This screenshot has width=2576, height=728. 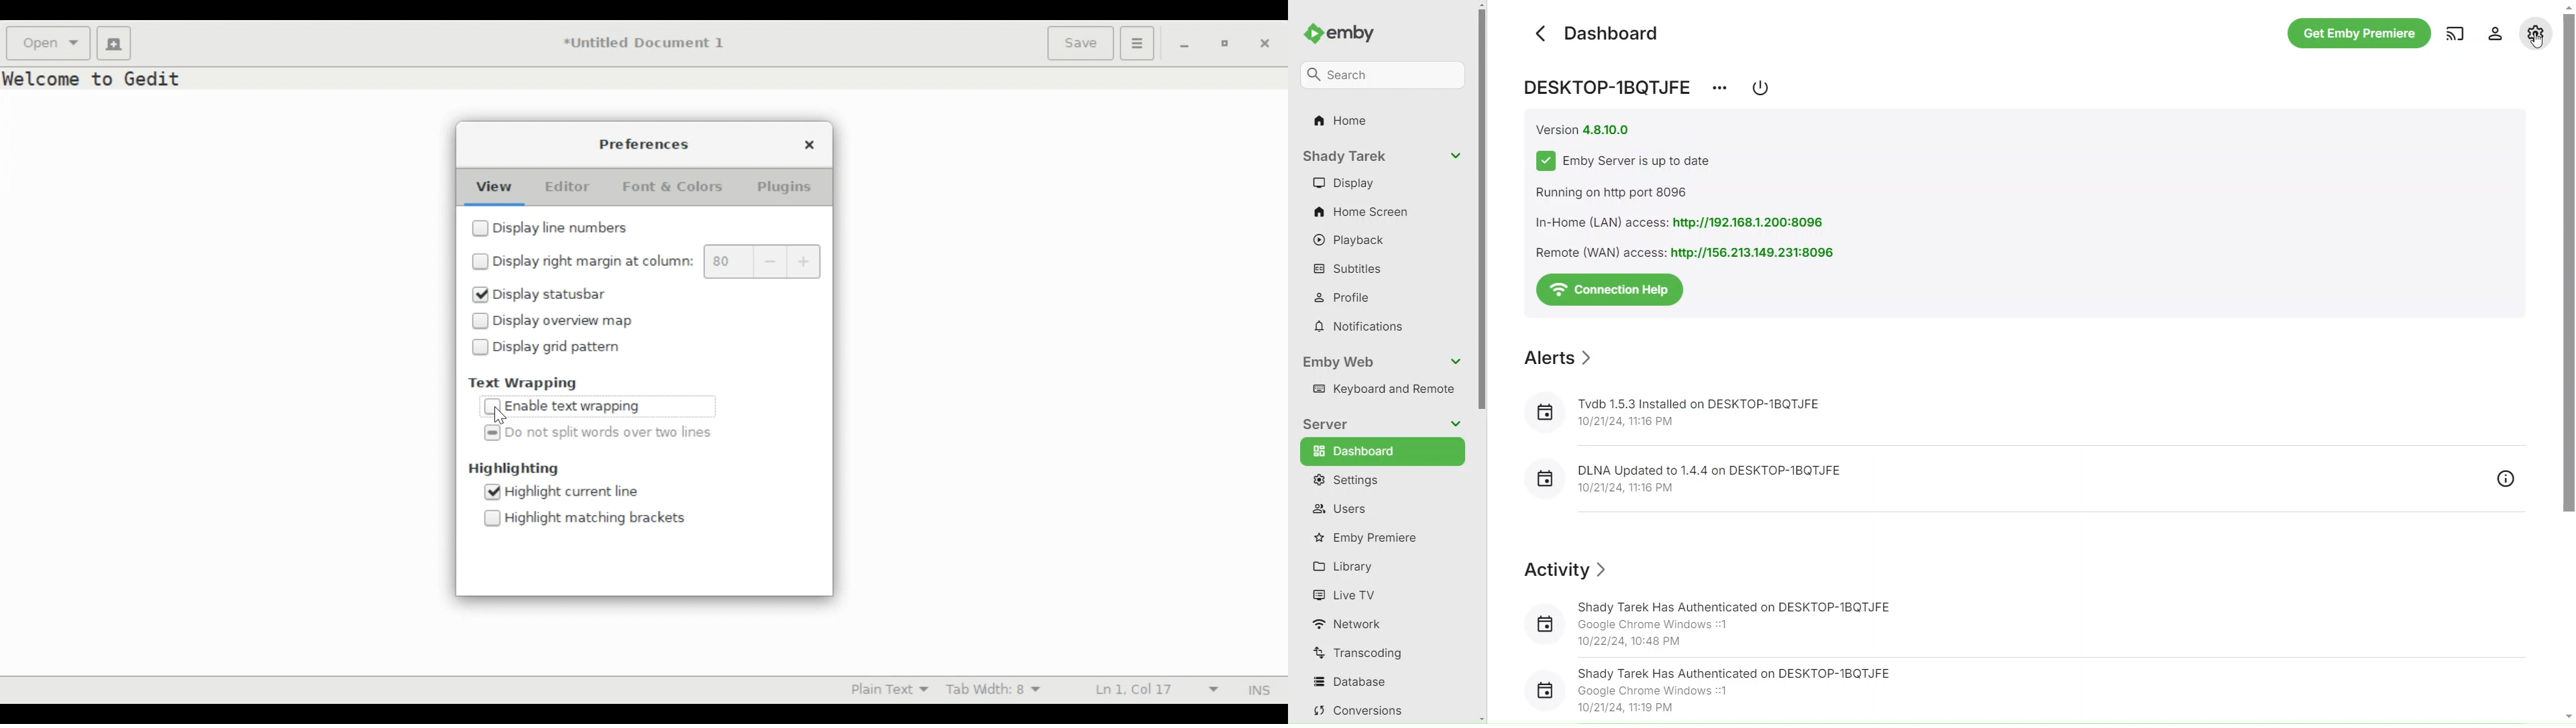 What do you see at coordinates (492, 520) in the screenshot?
I see `checkbox` at bounding box center [492, 520].